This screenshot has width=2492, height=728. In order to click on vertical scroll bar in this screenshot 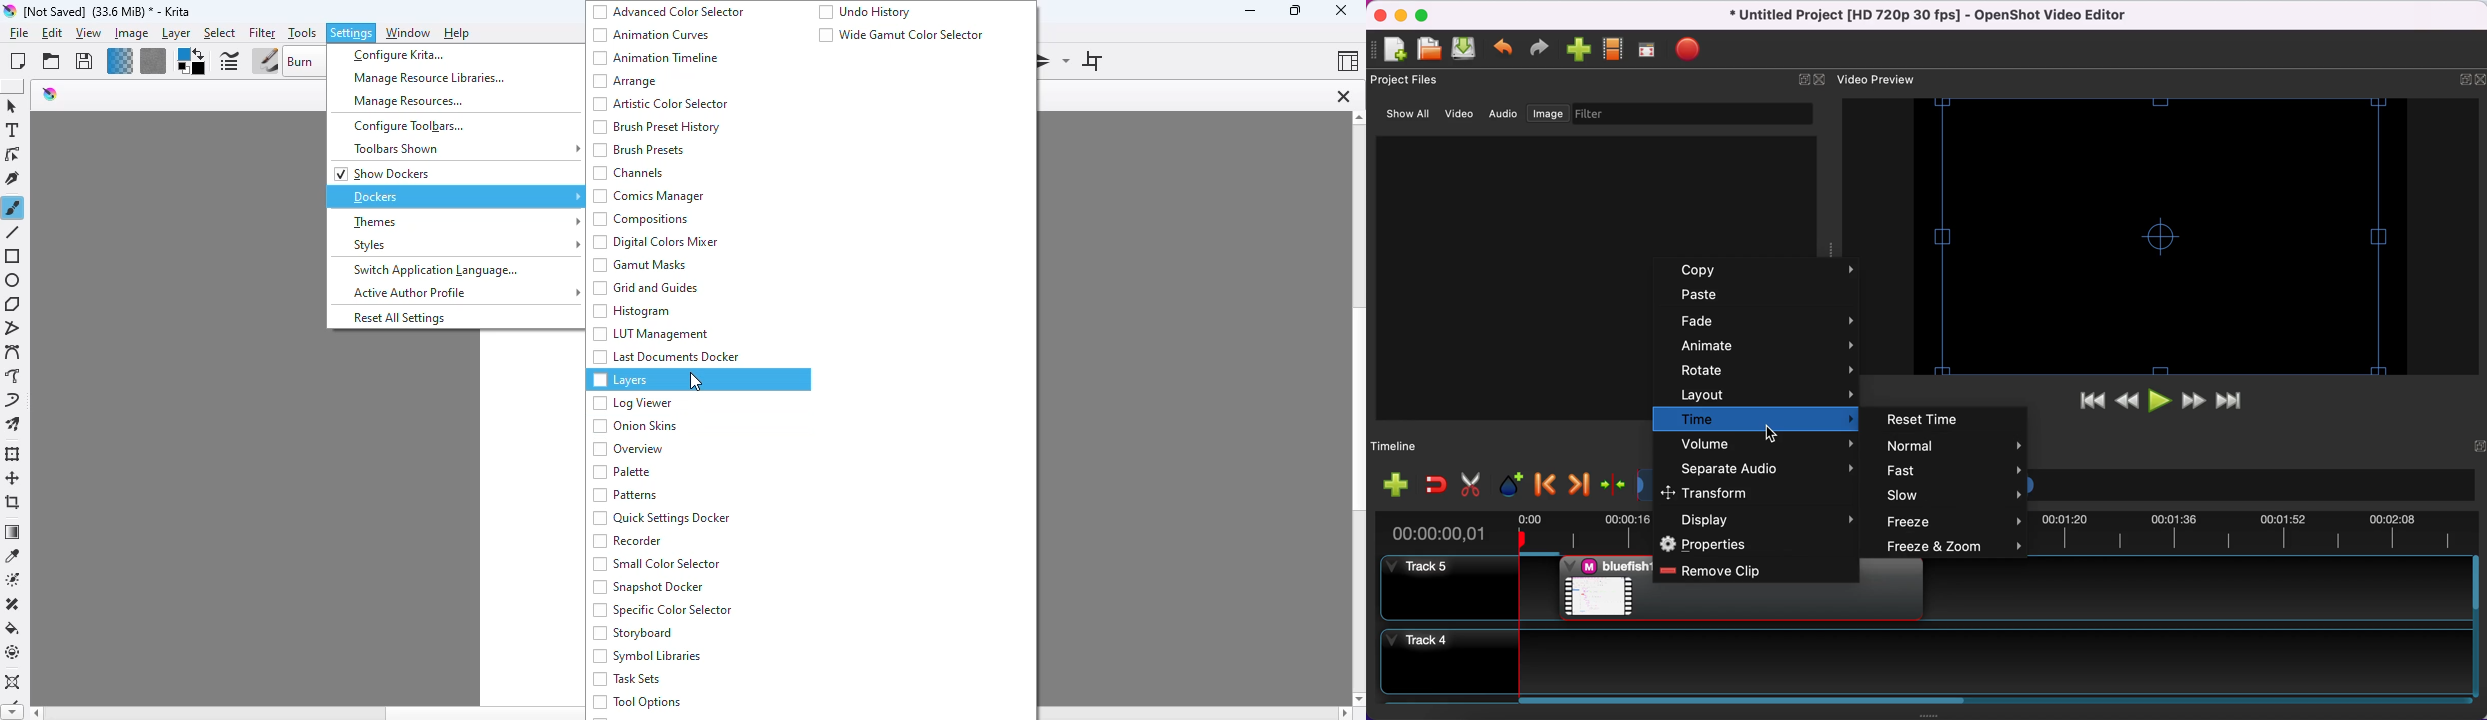, I will do `click(1357, 410)`.